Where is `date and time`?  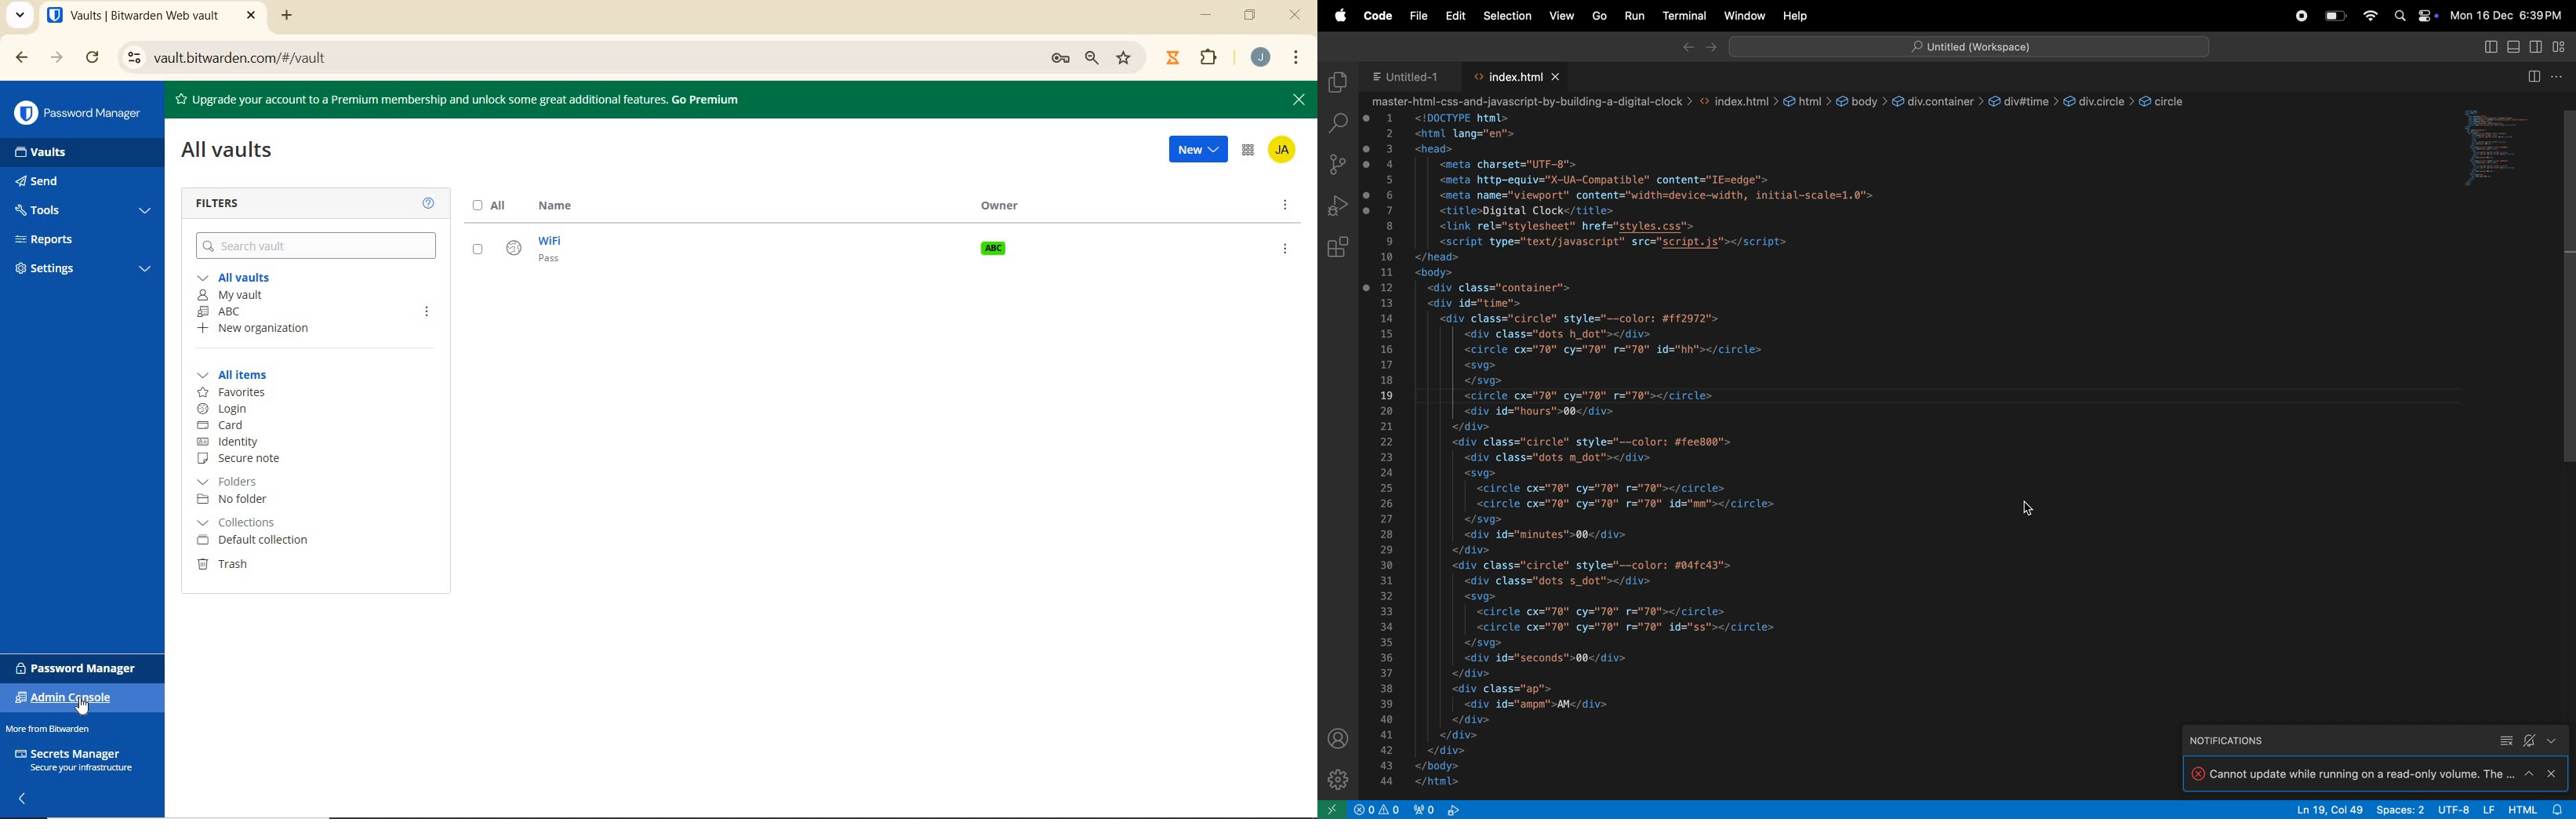 date and time is located at coordinates (2509, 14).